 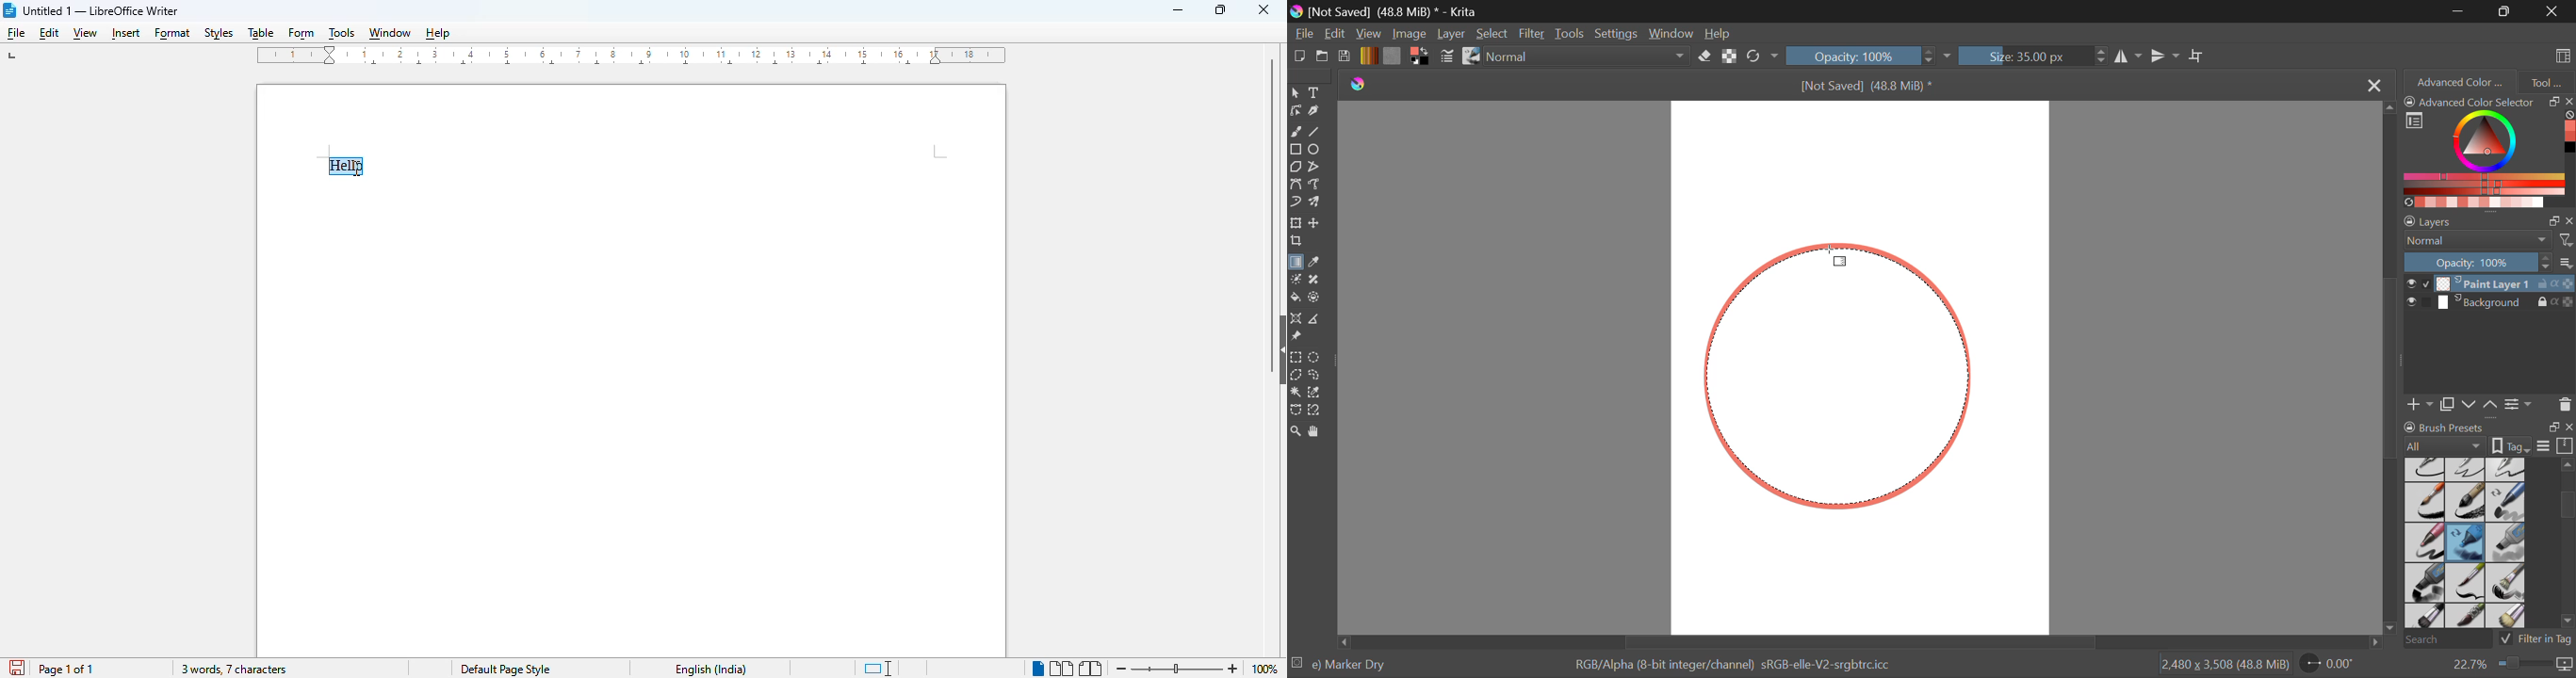 I want to click on slider, so click(x=2564, y=542).